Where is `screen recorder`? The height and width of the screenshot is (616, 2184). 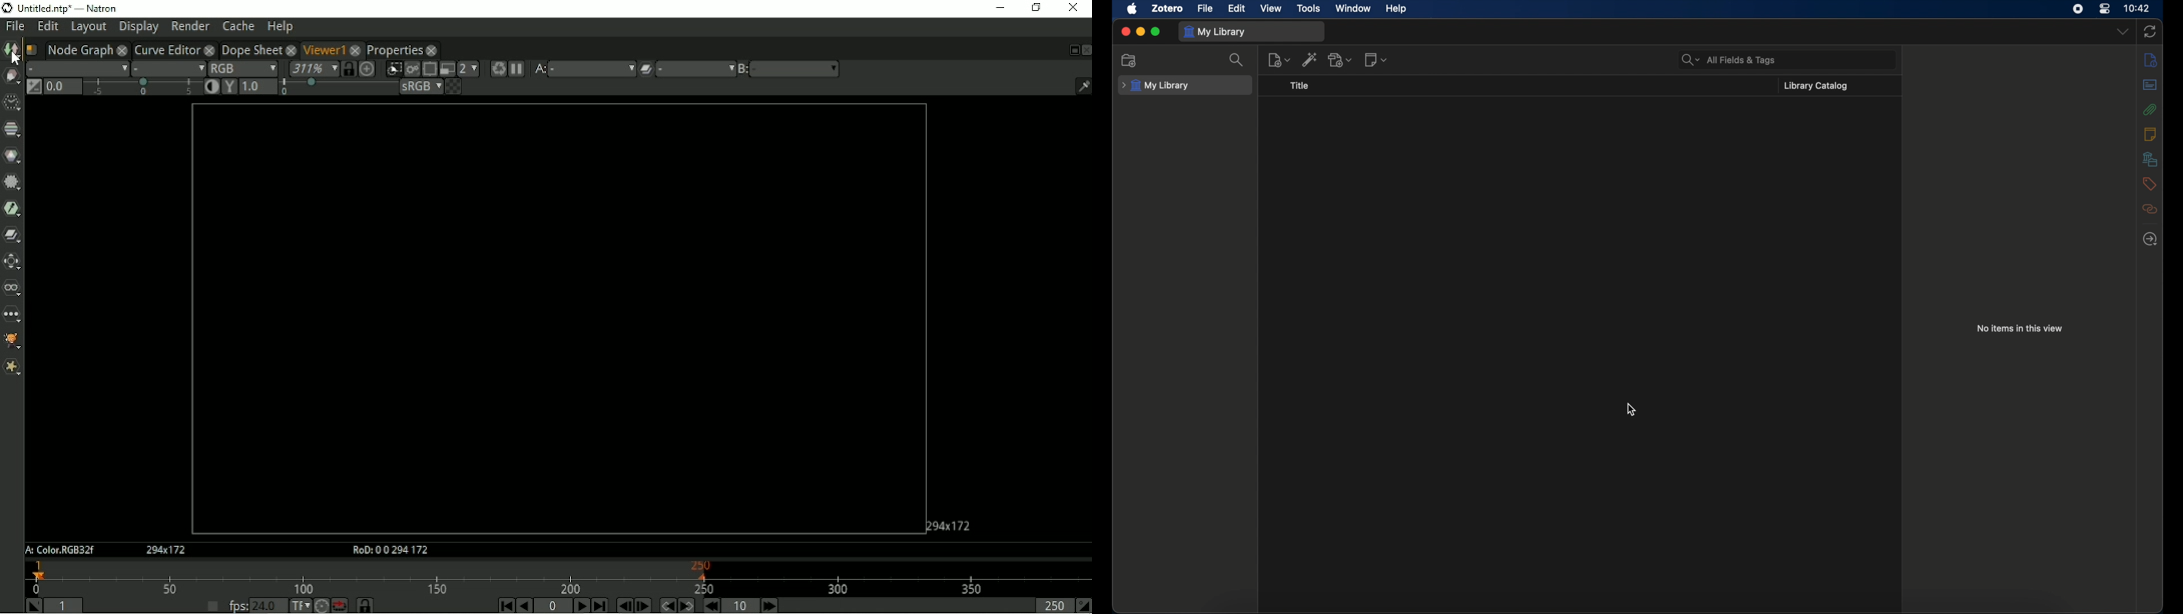 screen recorder is located at coordinates (2078, 9).